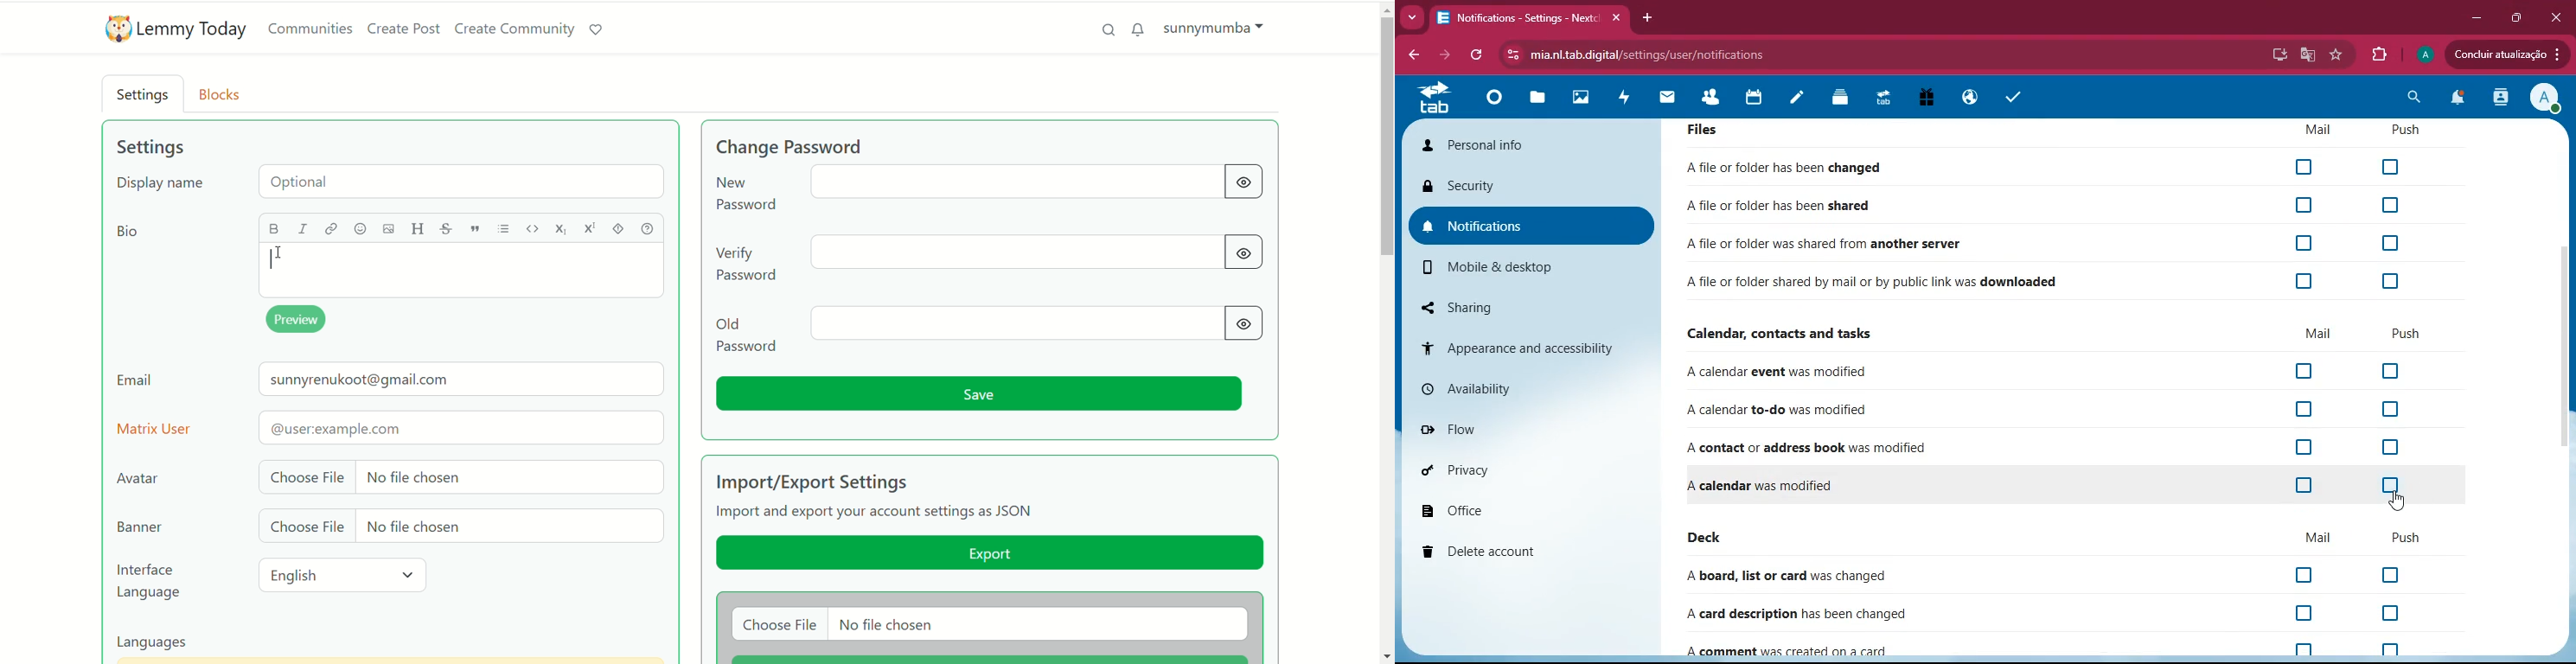 This screenshot has width=2576, height=672. Describe the element at coordinates (1685, 54) in the screenshot. I see `url` at that location.